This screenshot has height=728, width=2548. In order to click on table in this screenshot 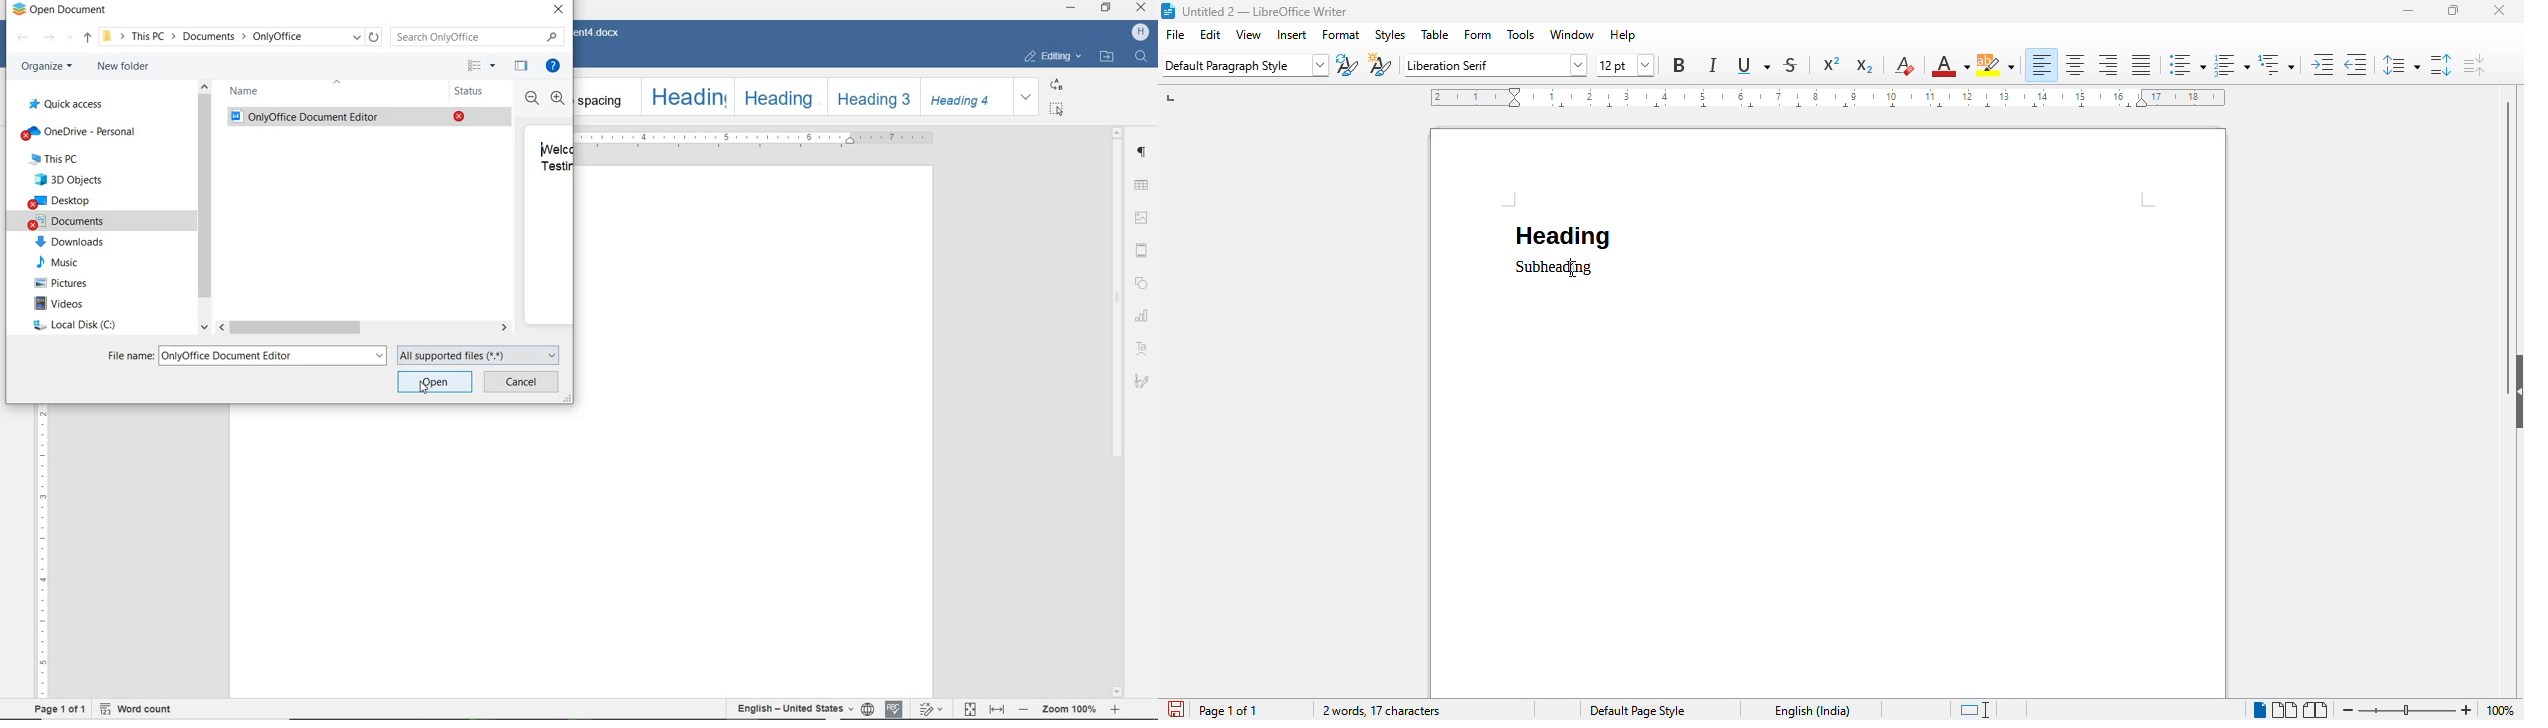, I will do `click(1435, 34)`.